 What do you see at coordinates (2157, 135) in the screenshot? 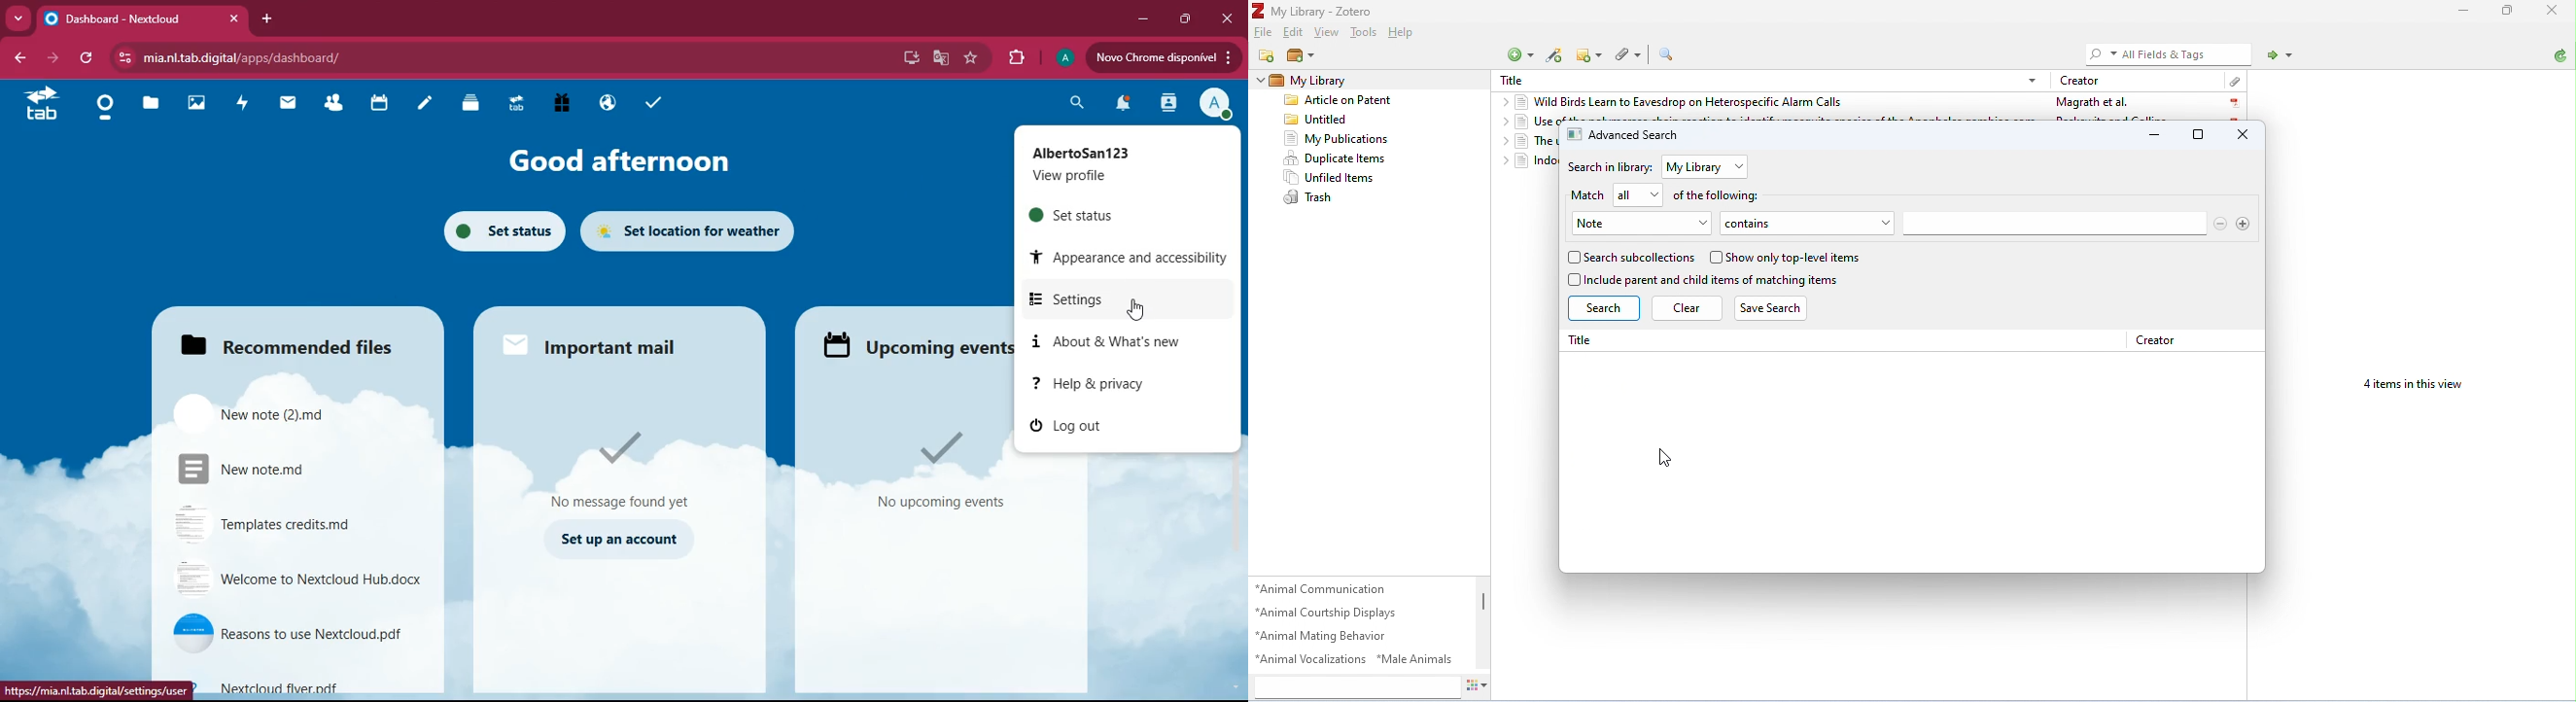
I see `minimize` at bounding box center [2157, 135].